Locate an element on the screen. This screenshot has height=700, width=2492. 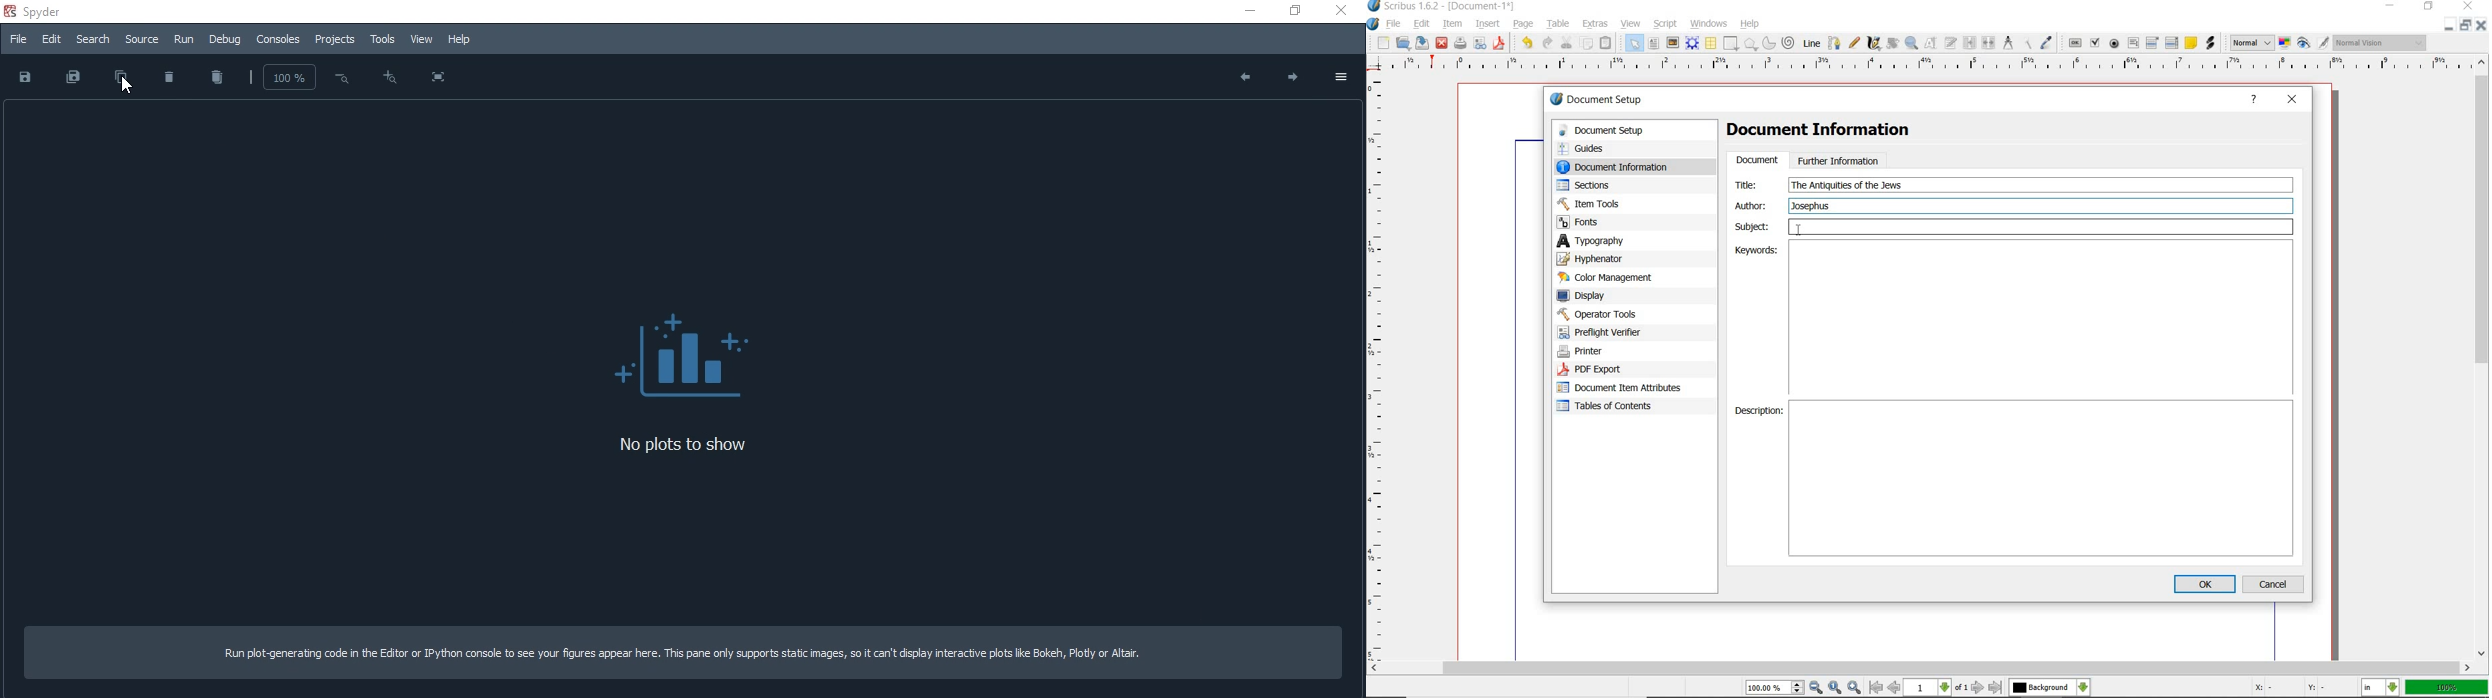
fonts is located at coordinates (1619, 223).